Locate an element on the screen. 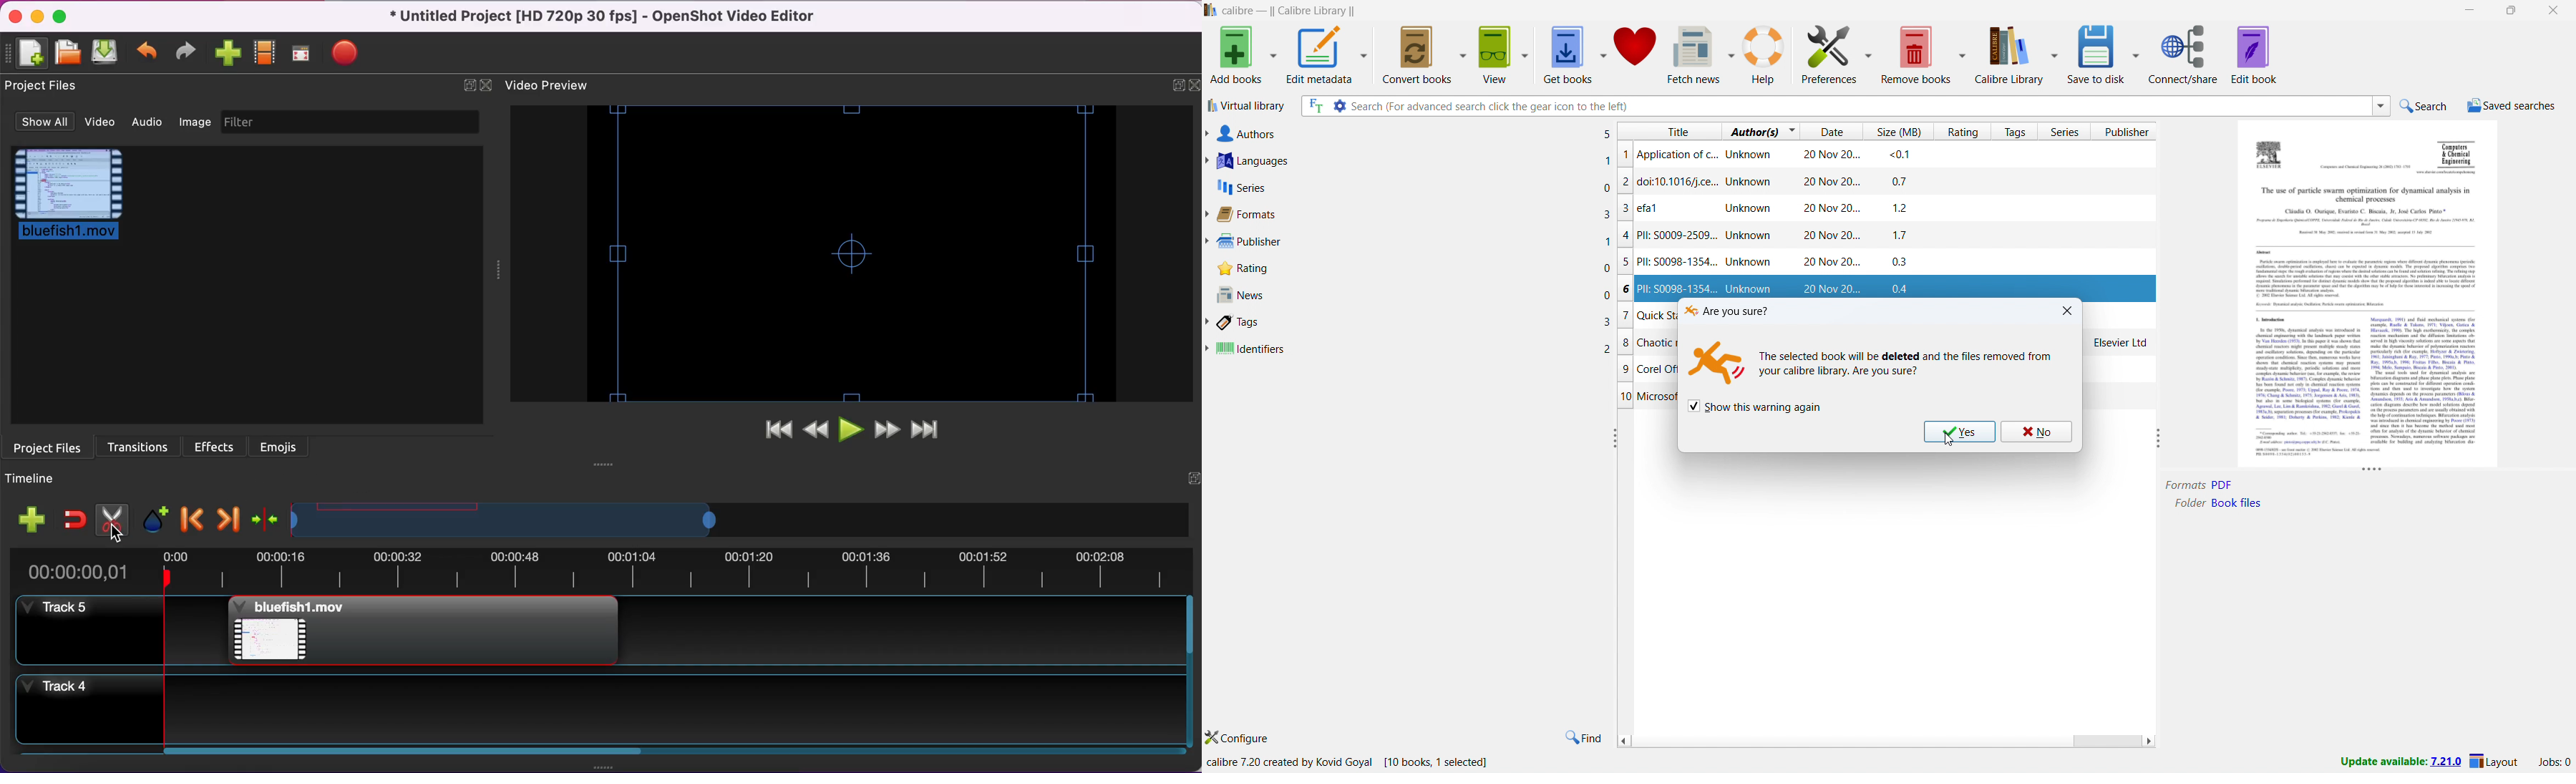 This screenshot has height=784, width=2576. close is located at coordinates (2066, 311).